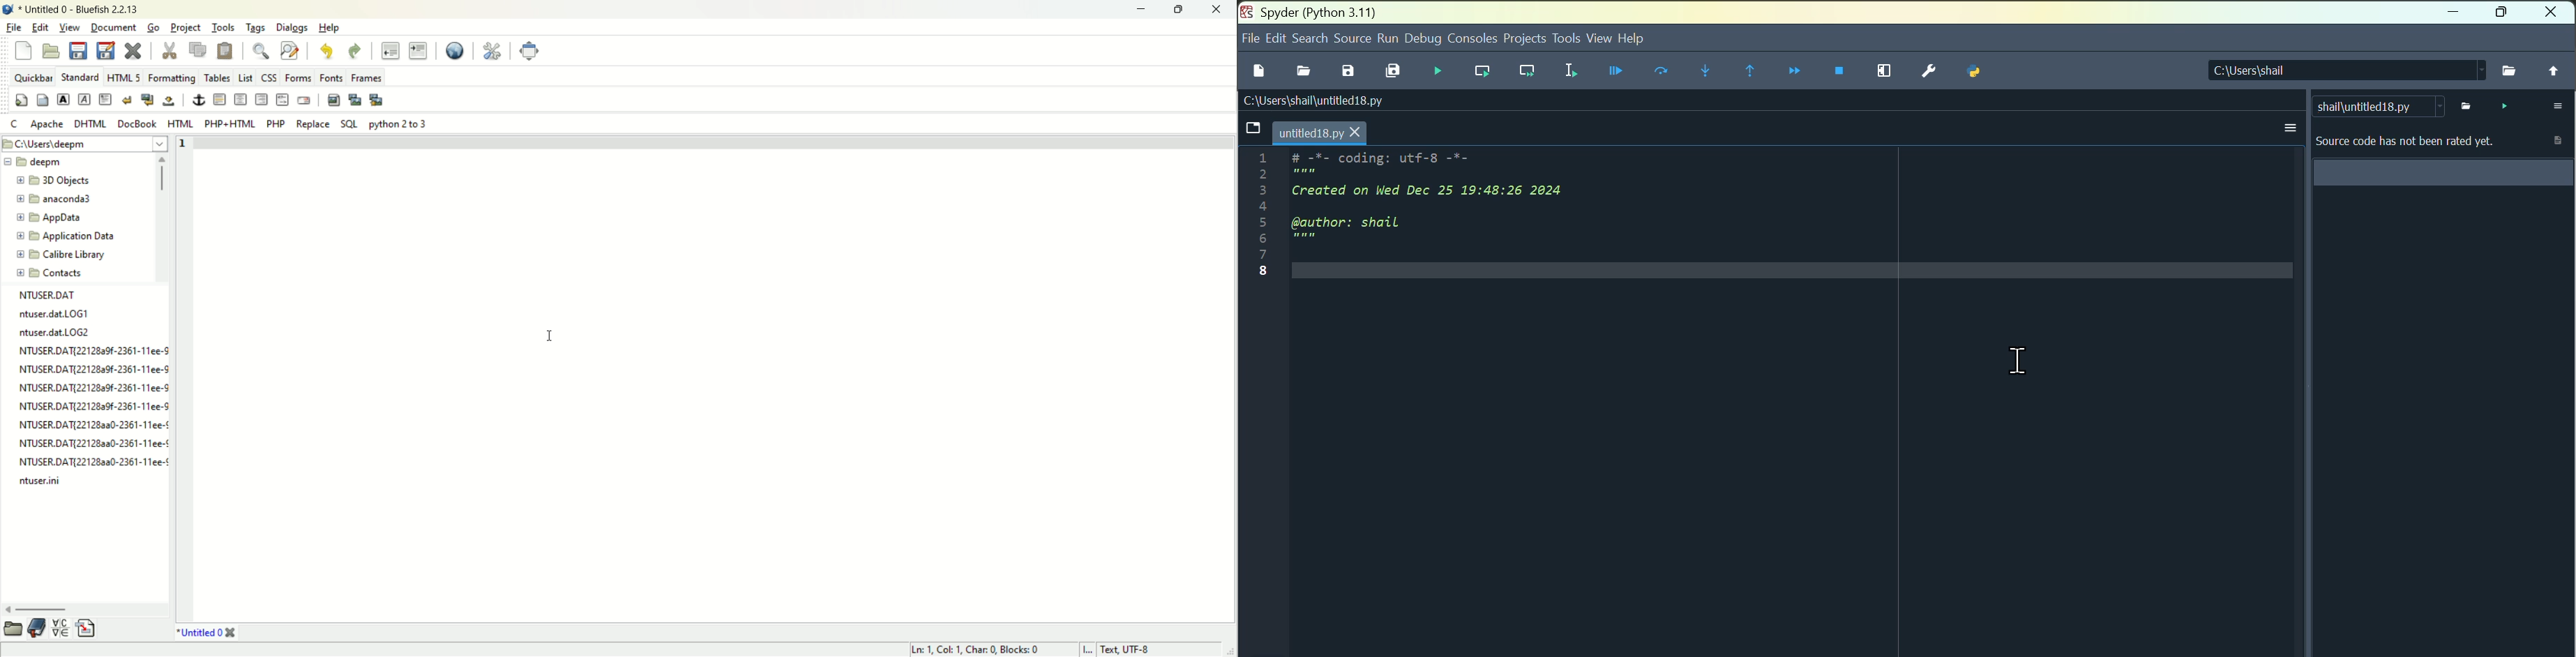 This screenshot has width=2576, height=672. I want to click on editor, so click(716, 379).